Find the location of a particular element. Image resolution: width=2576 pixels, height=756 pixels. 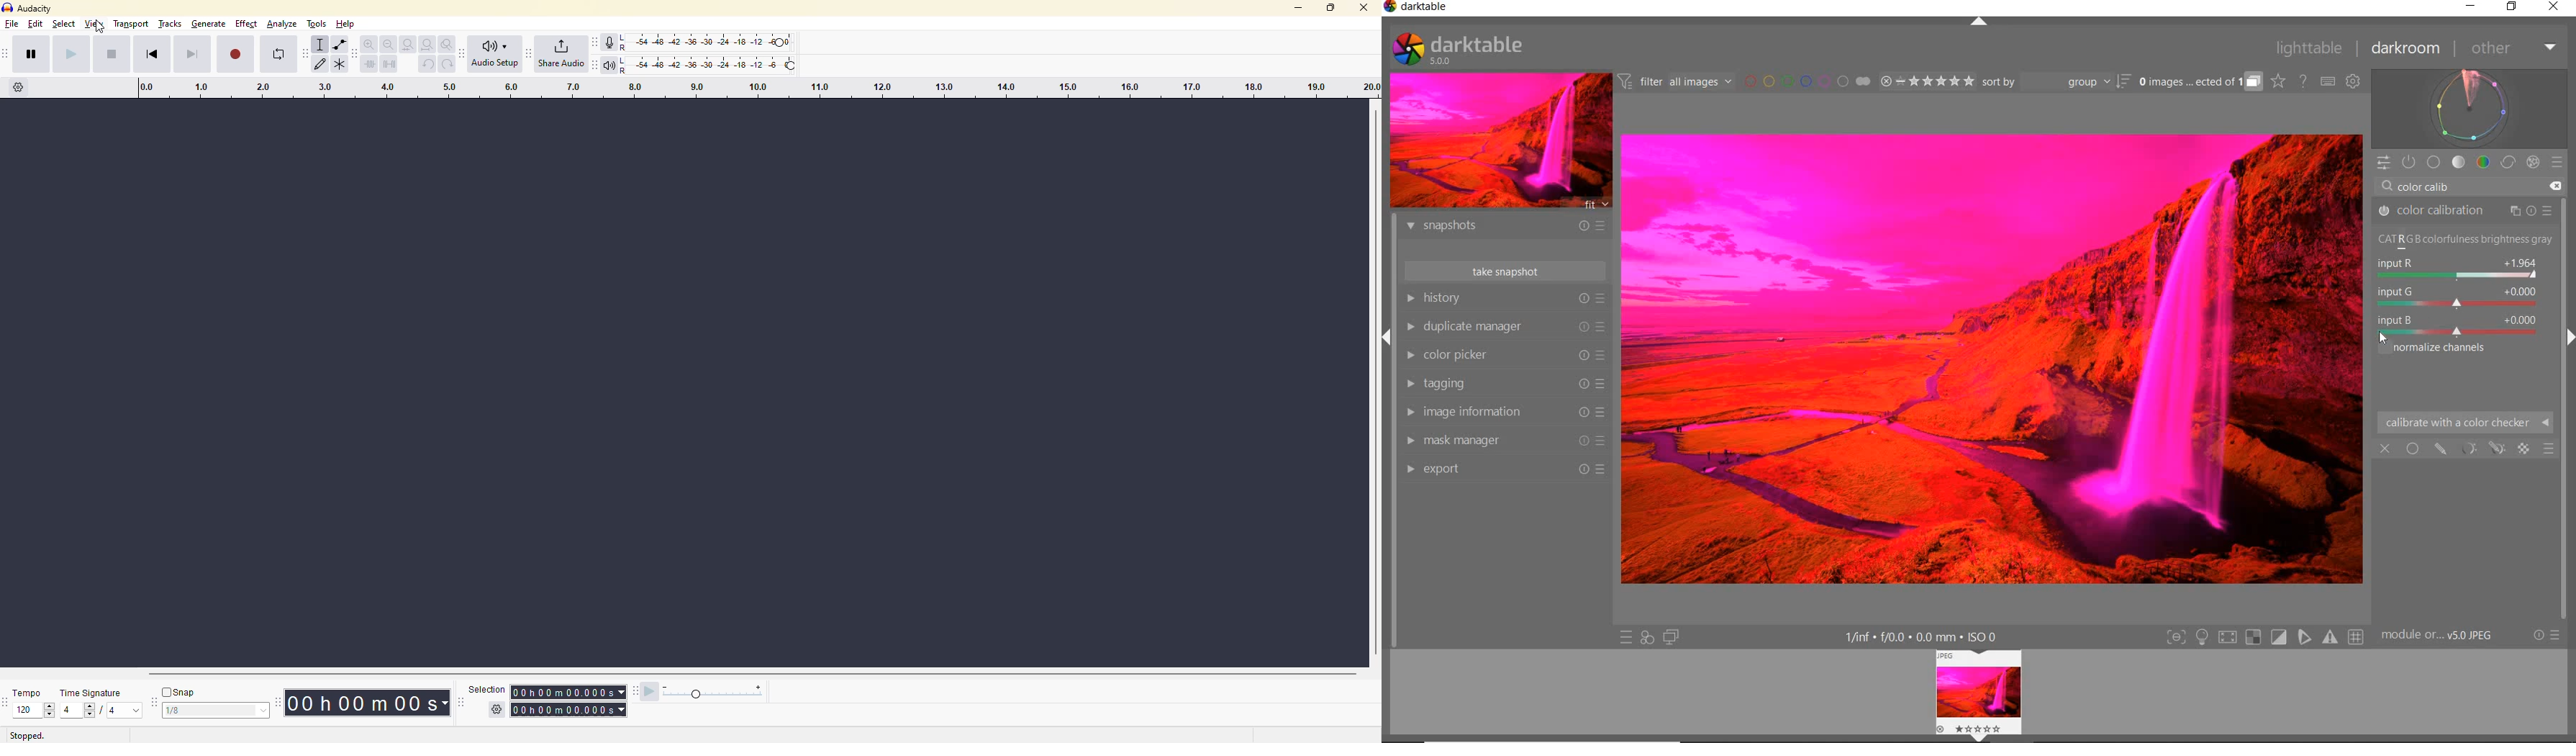

playback levels is located at coordinates (725, 63).